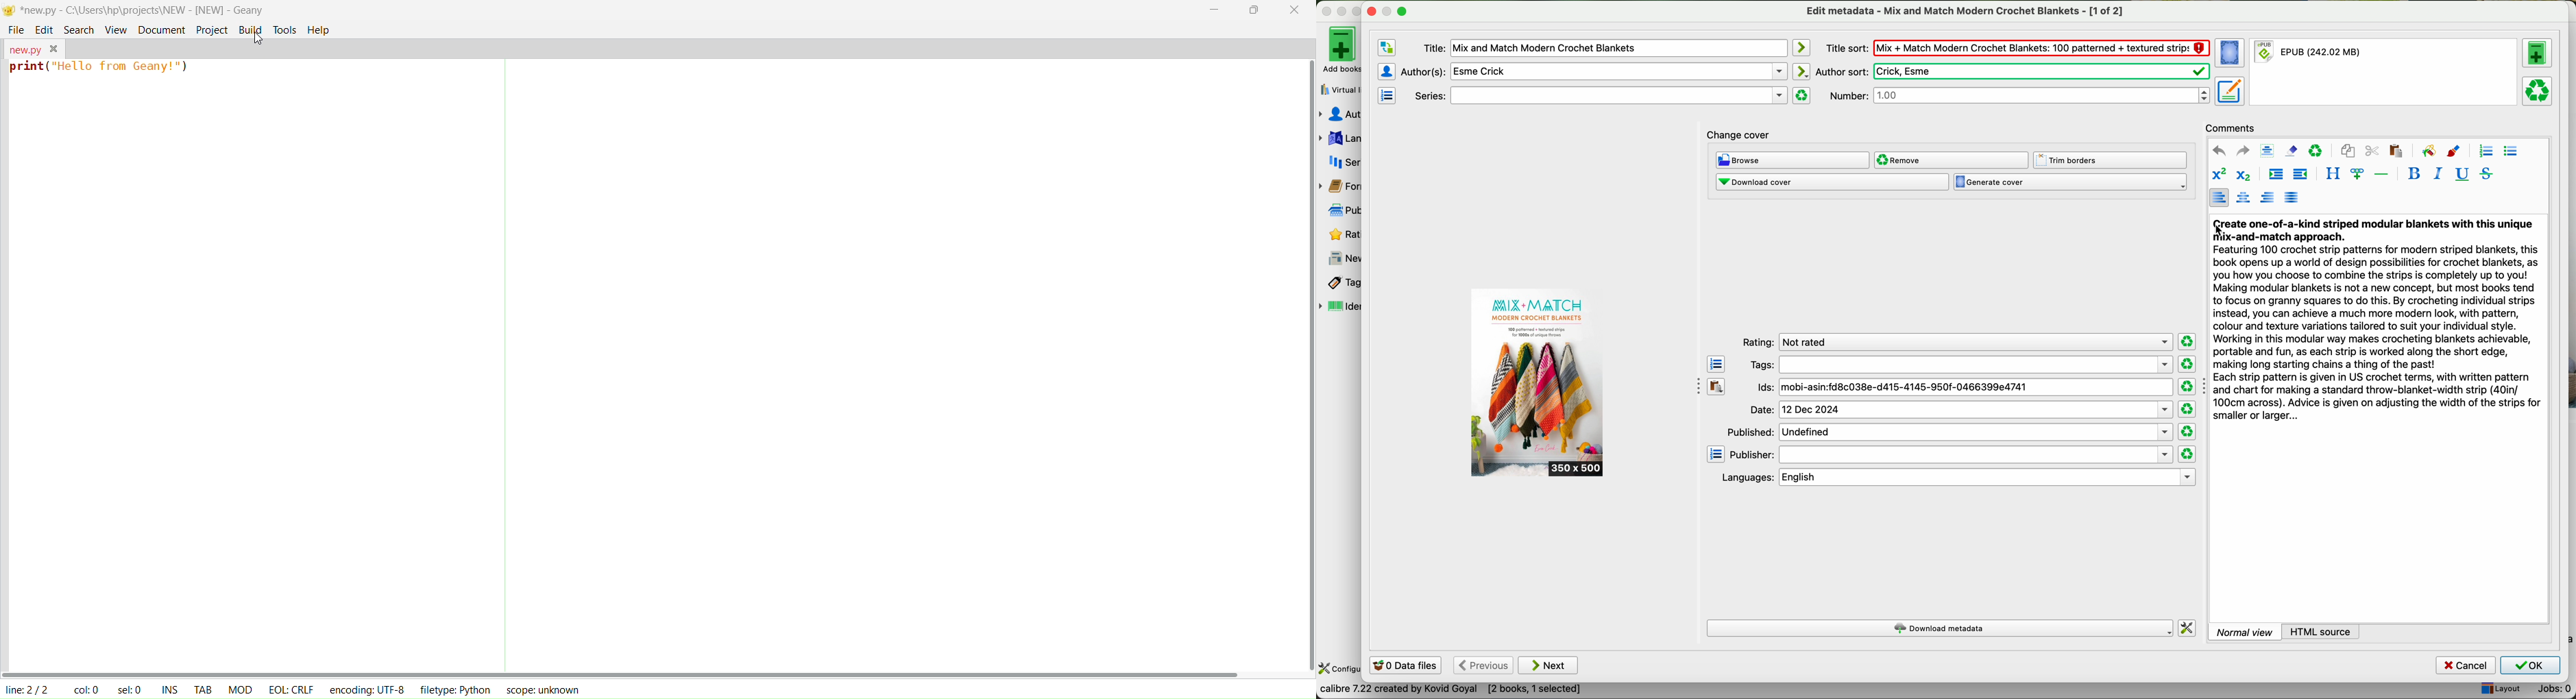 This screenshot has height=700, width=2576. What do you see at coordinates (1599, 96) in the screenshot?
I see `series` at bounding box center [1599, 96].